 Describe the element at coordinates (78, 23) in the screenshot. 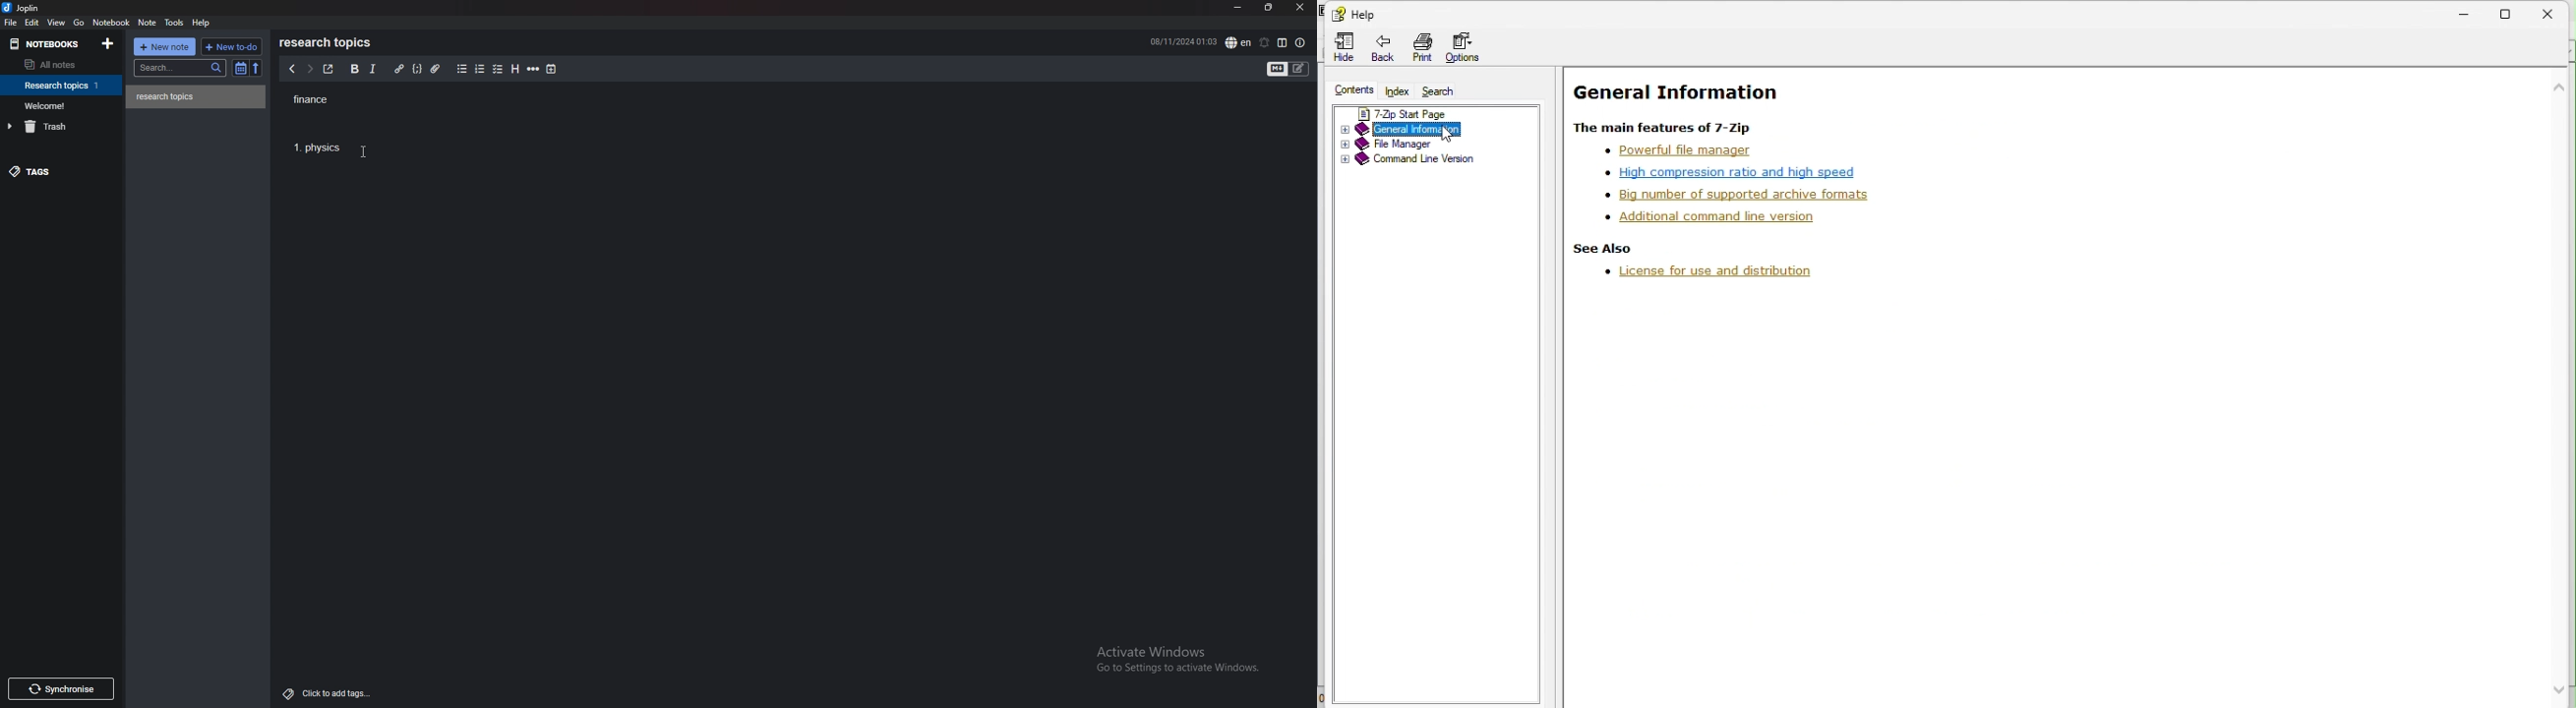

I see `go` at that location.